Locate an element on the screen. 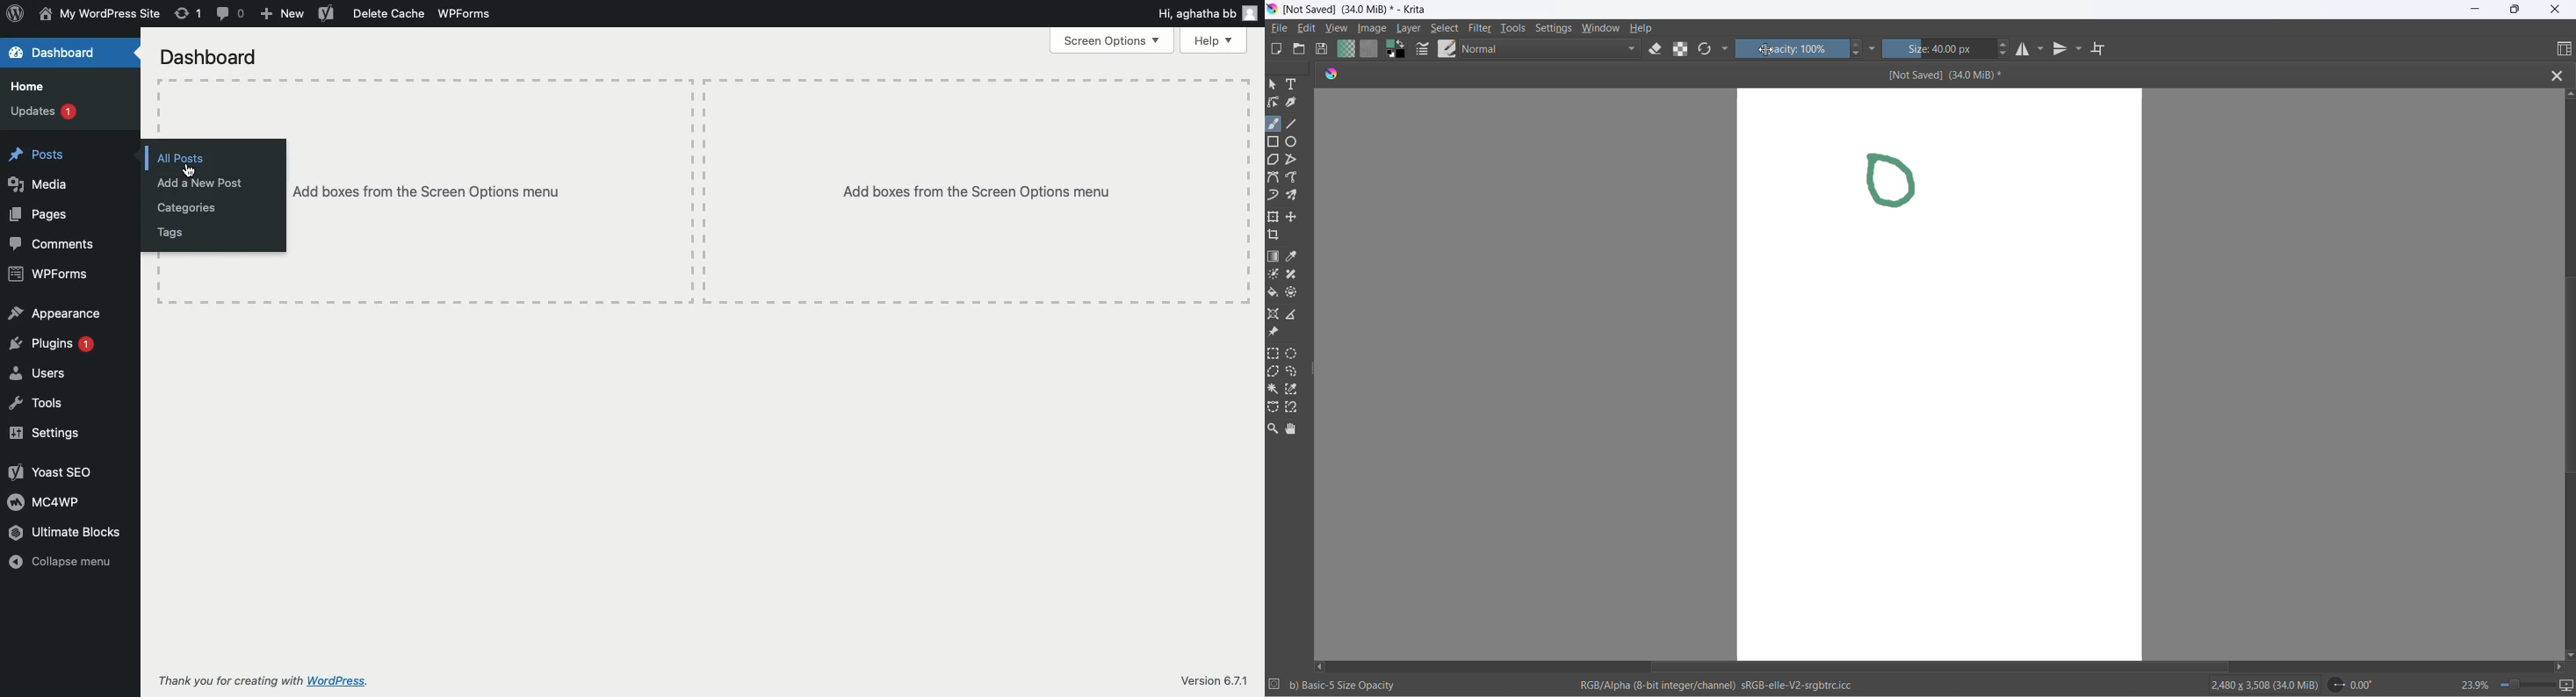  Version 6.7.1 is located at coordinates (1214, 680).